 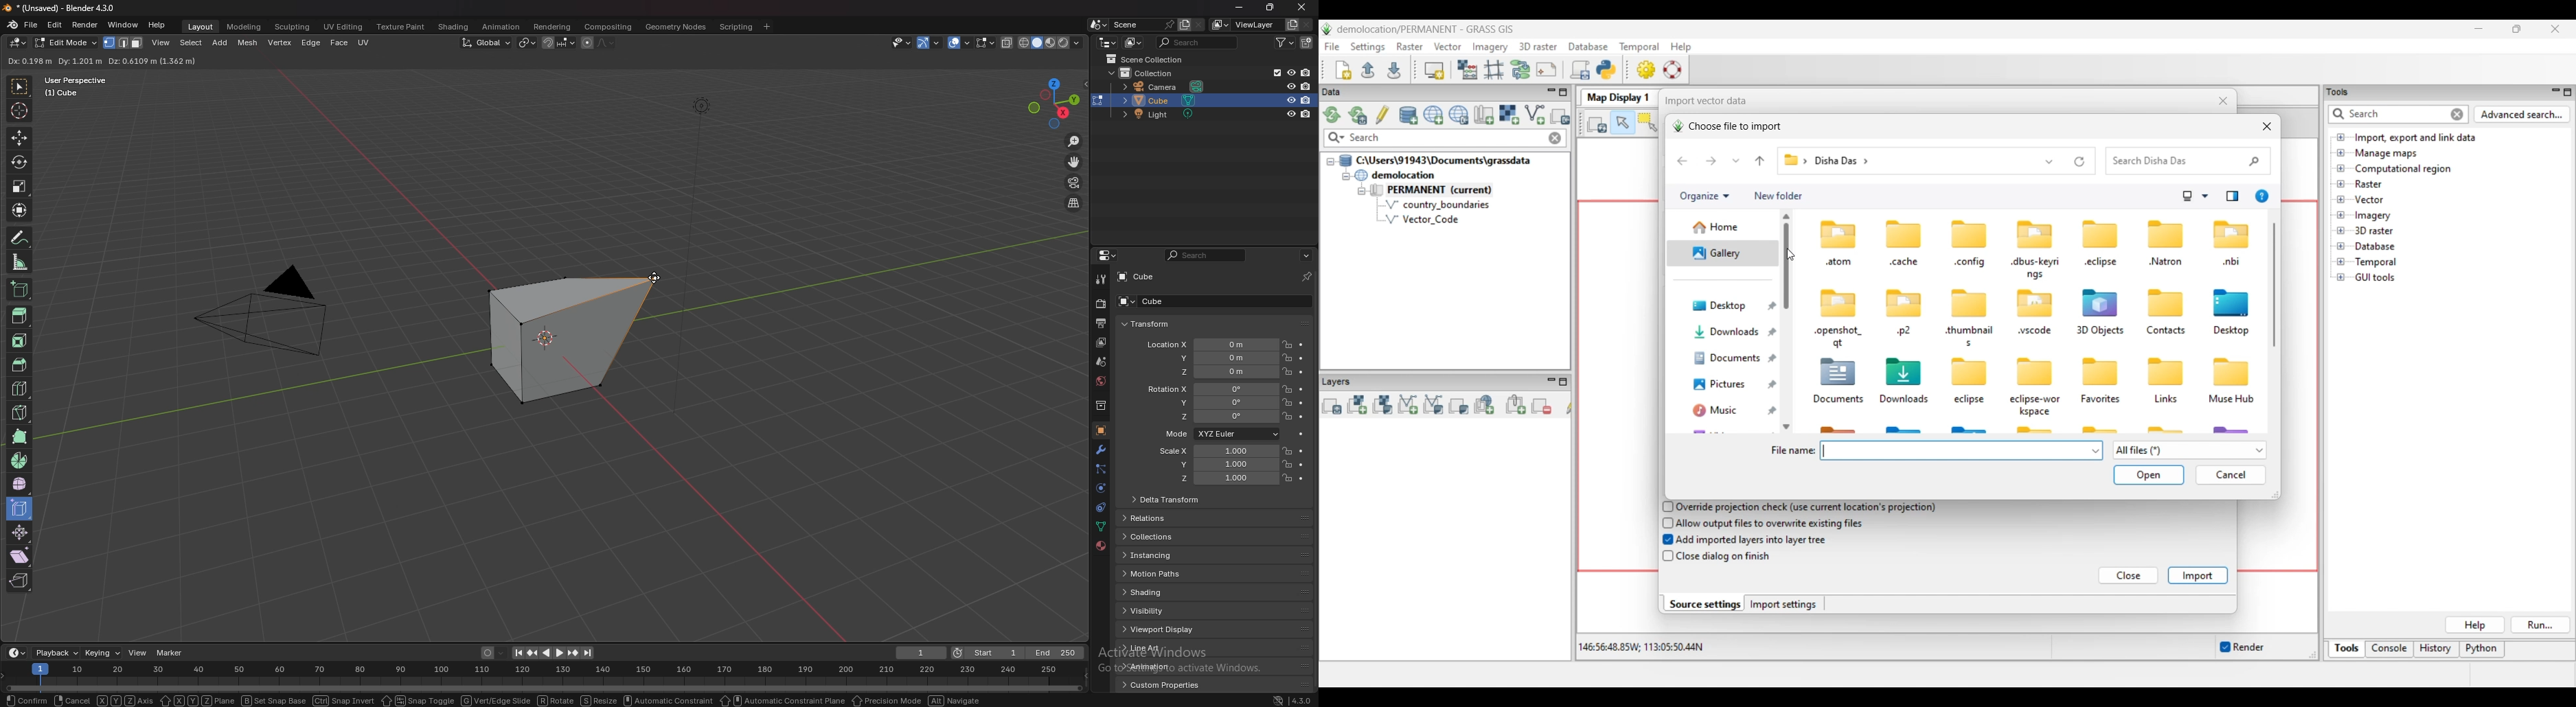 I want to click on disable in render, so click(x=1306, y=114).